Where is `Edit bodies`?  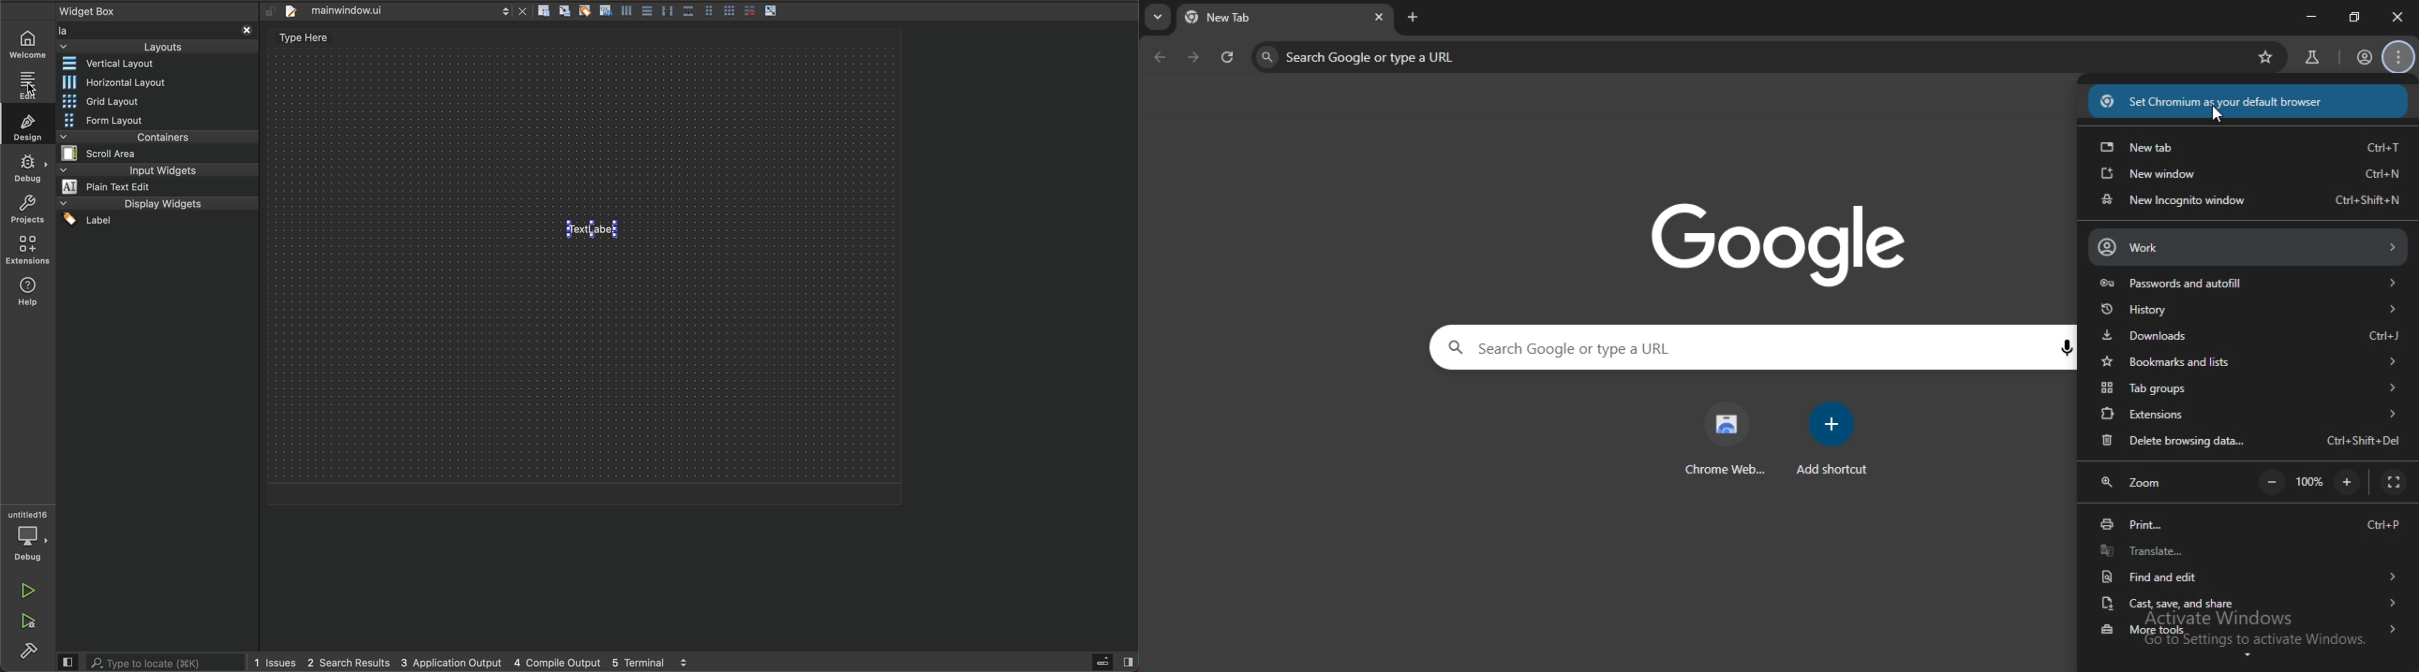
Edit bodies is located at coordinates (585, 9).